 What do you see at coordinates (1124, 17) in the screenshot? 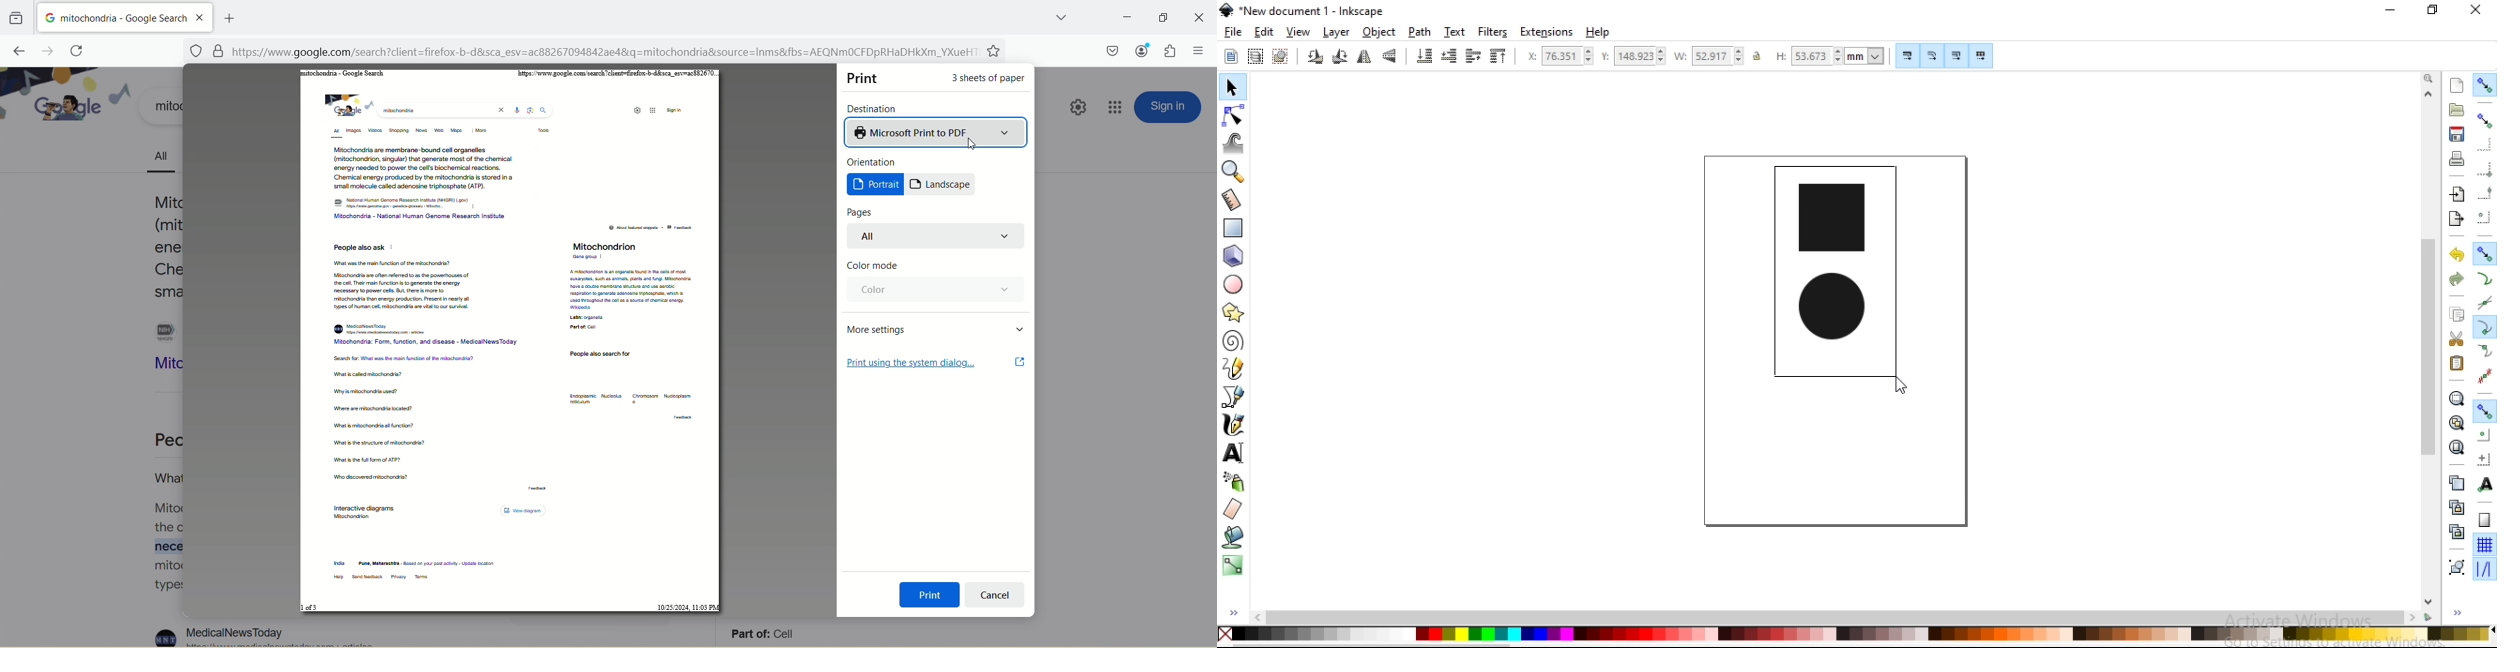
I see `minimize` at bounding box center [1124, 17].